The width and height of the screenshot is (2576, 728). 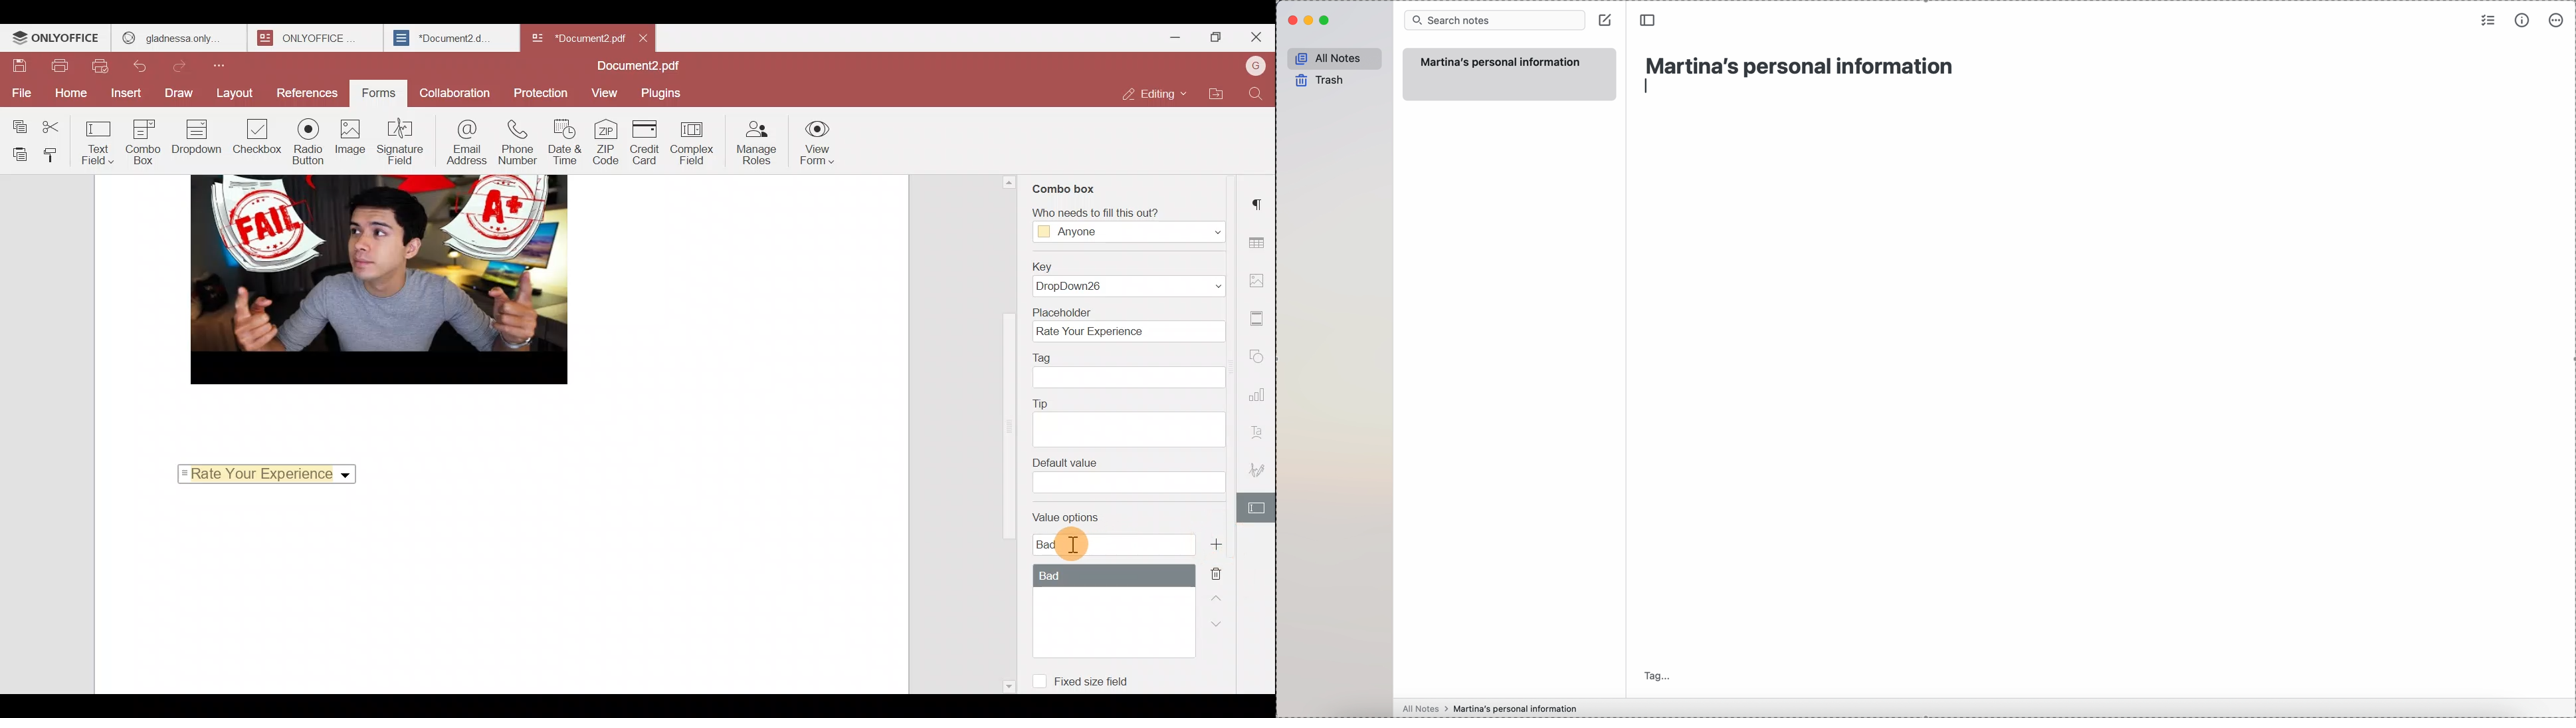 What do you see at coordinates (1333, 58) in the screenshot?
I see `all notes` at bounding box center [1333, 58].